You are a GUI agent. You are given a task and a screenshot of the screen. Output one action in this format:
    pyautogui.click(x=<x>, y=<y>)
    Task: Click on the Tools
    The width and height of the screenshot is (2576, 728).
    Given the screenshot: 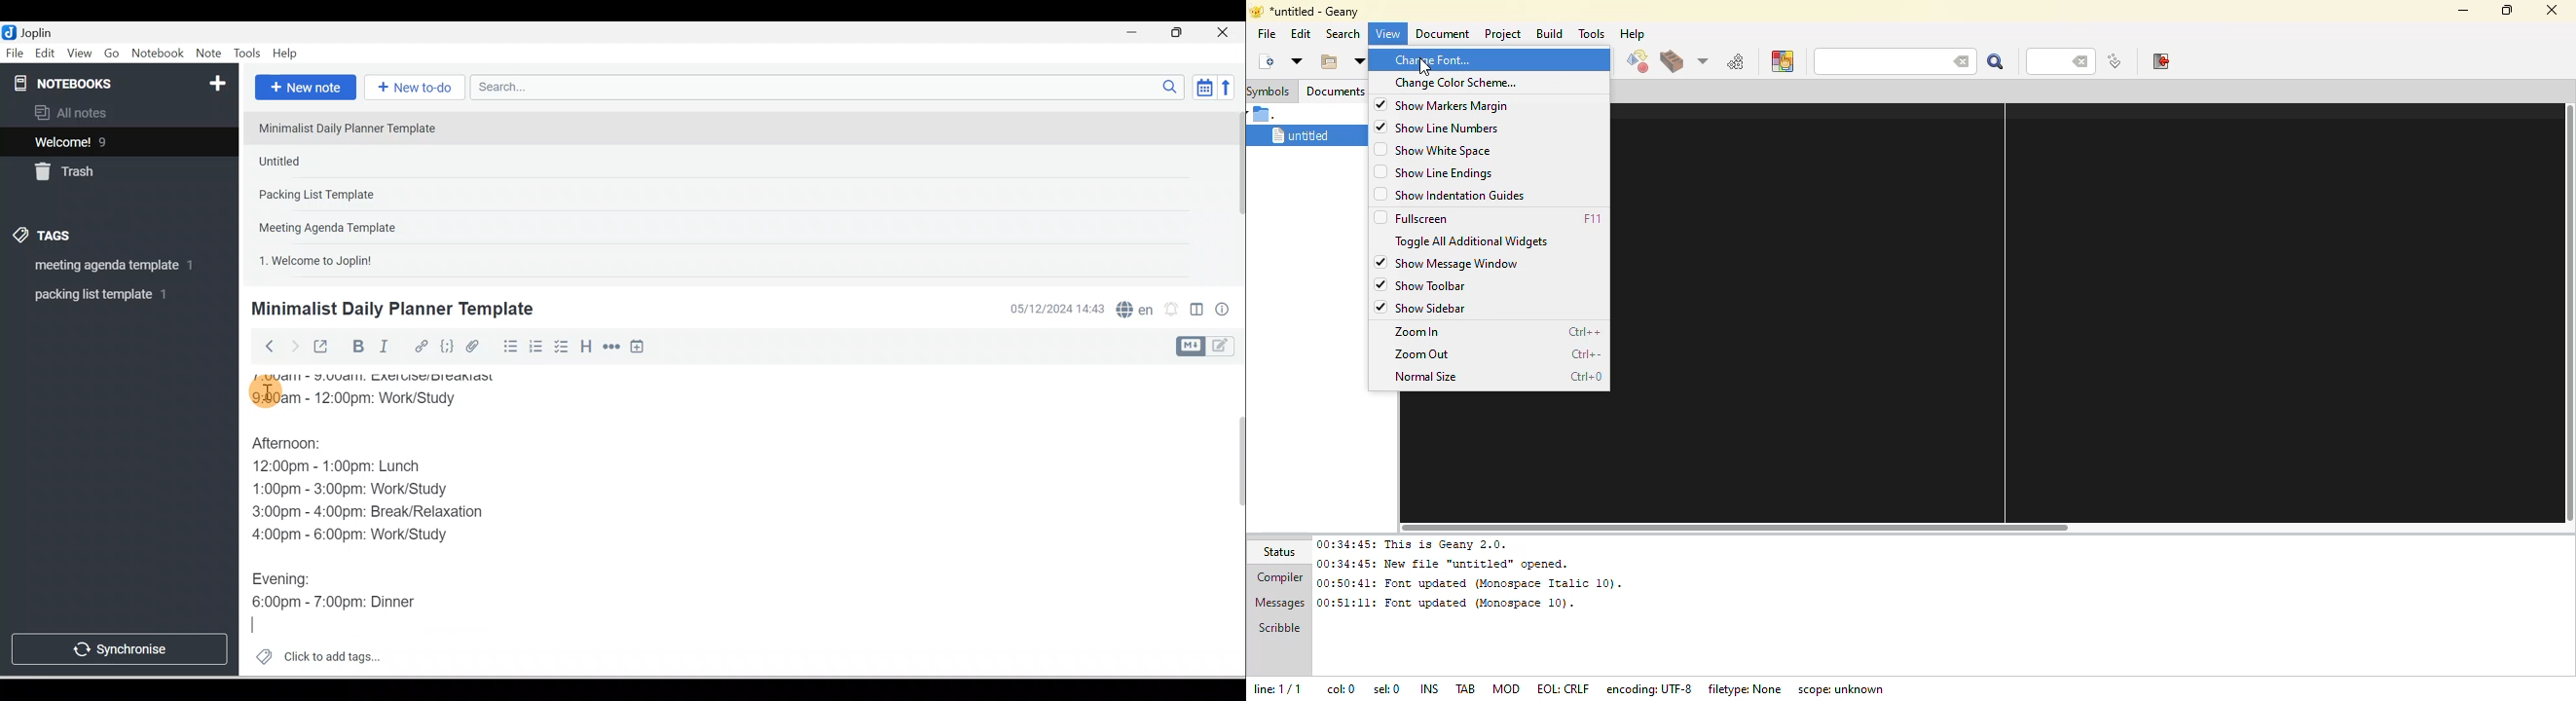 What is the action you would take?
    pyautogui.click(x=247, y=53)
    